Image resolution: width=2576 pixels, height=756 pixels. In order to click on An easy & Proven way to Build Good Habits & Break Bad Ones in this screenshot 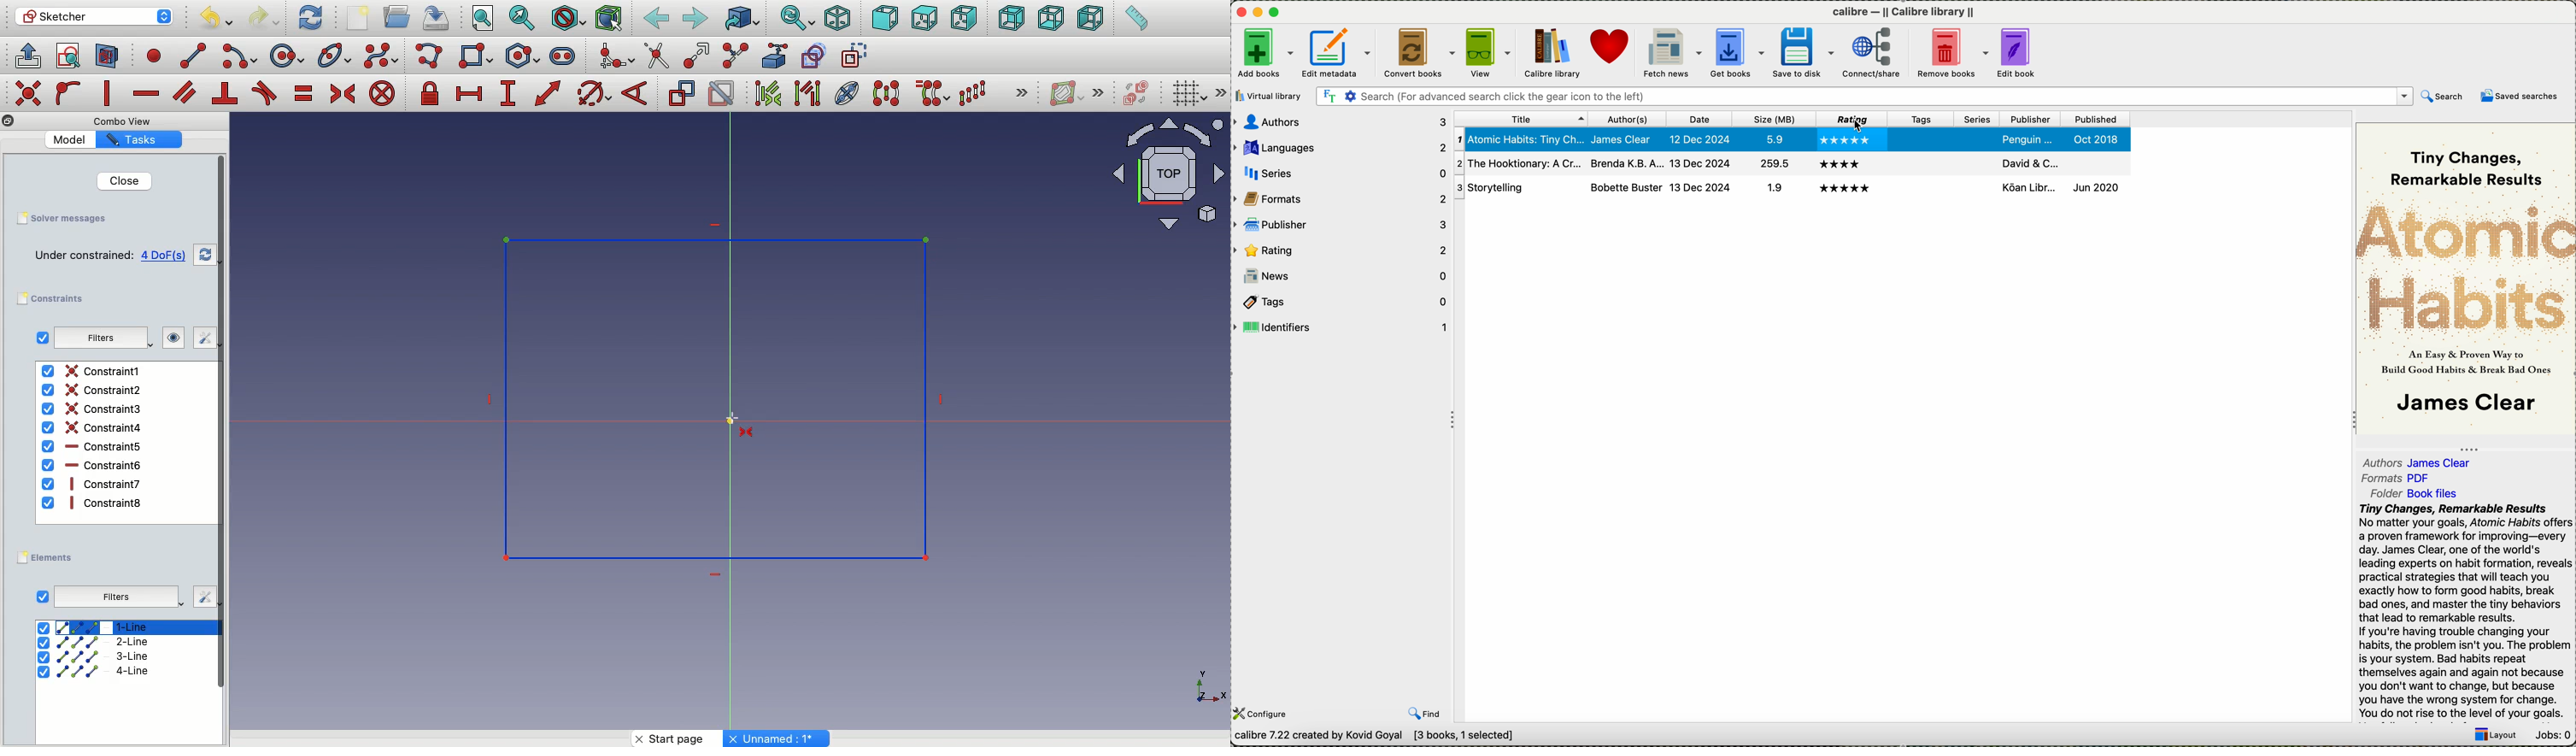, I will do `click(2469, 361)`.